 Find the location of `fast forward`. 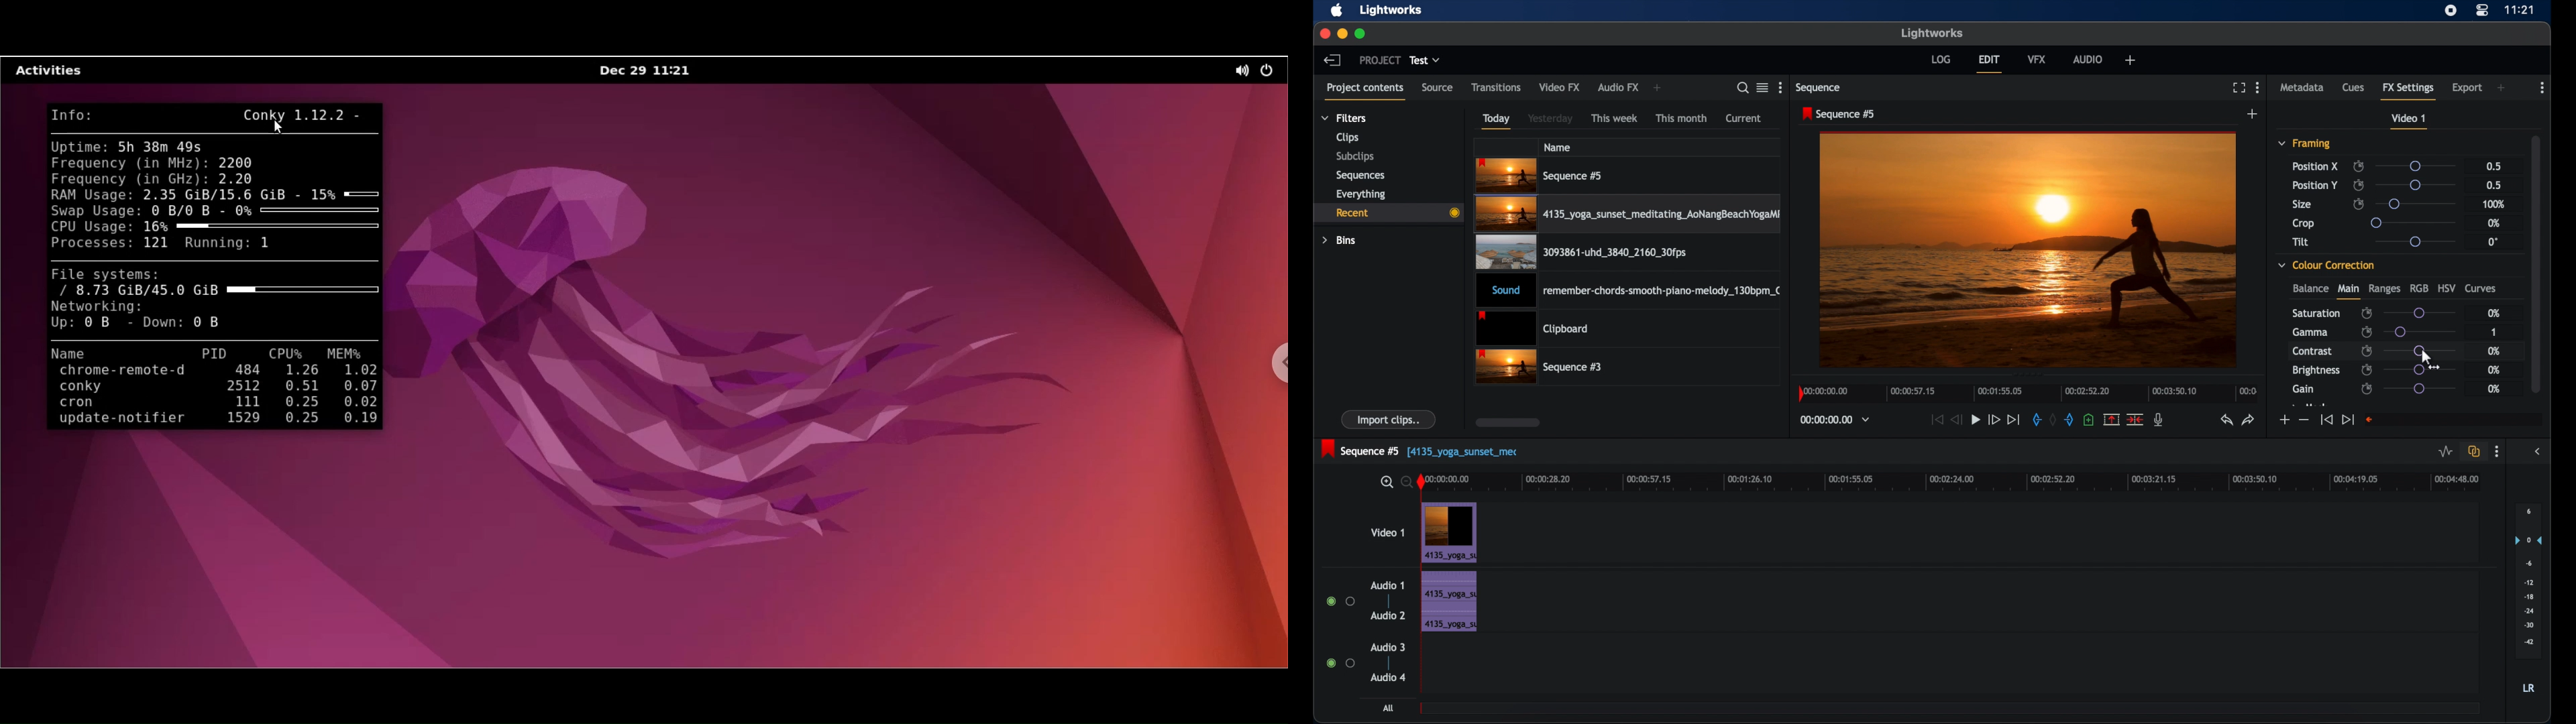

fast forward is located at coordinates (1993, 419).